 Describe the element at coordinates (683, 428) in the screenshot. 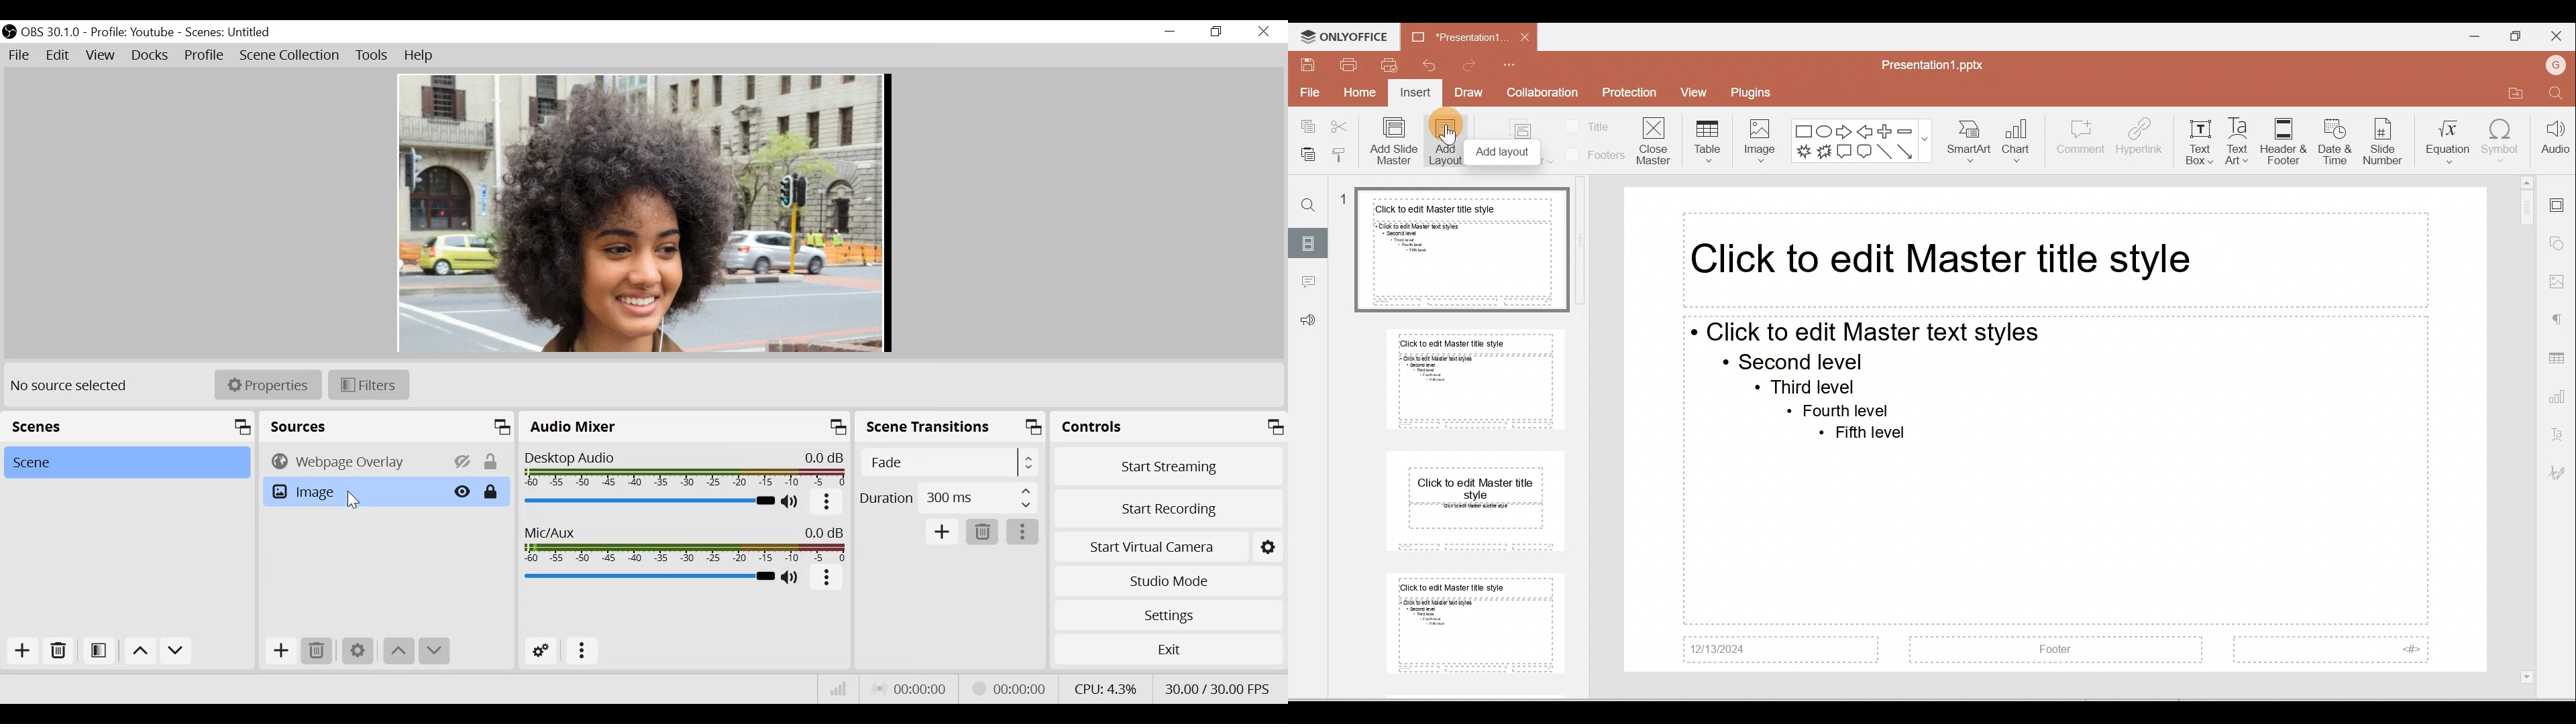

I see `Audio Mixer` at that location.